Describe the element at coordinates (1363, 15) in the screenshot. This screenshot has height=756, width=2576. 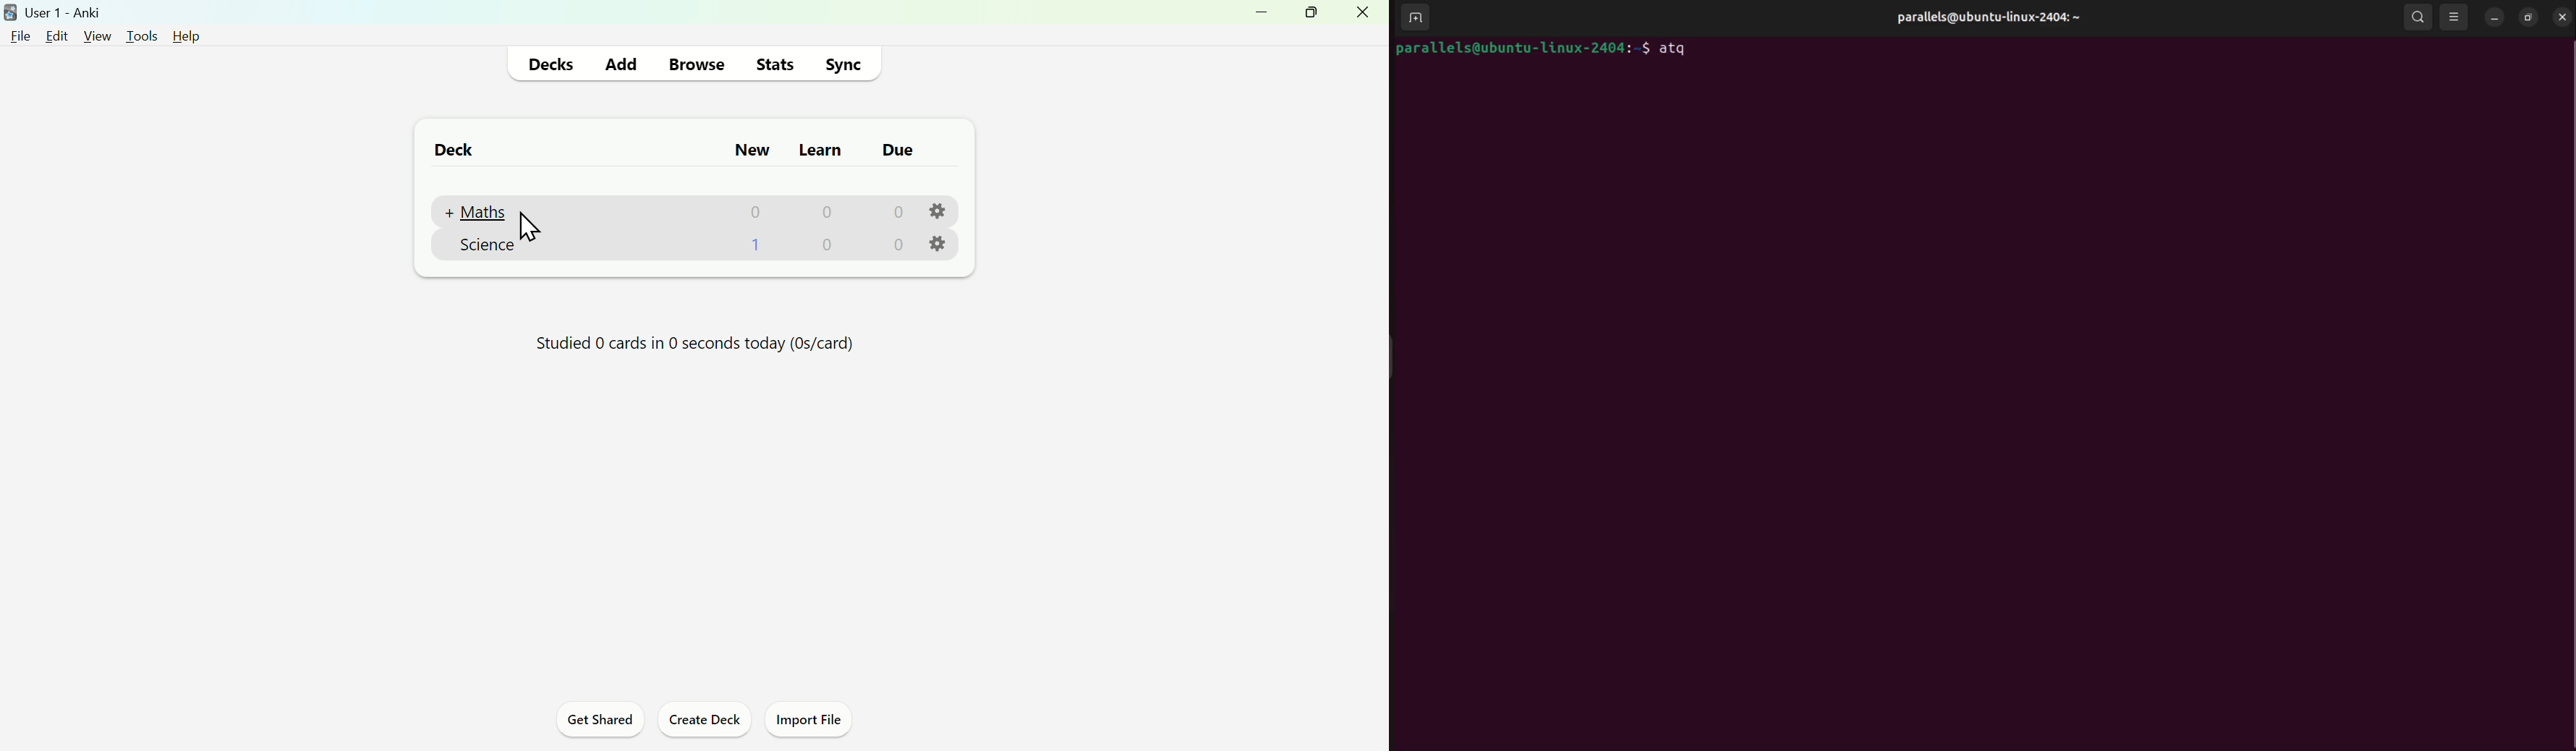
I see `close` at that location.